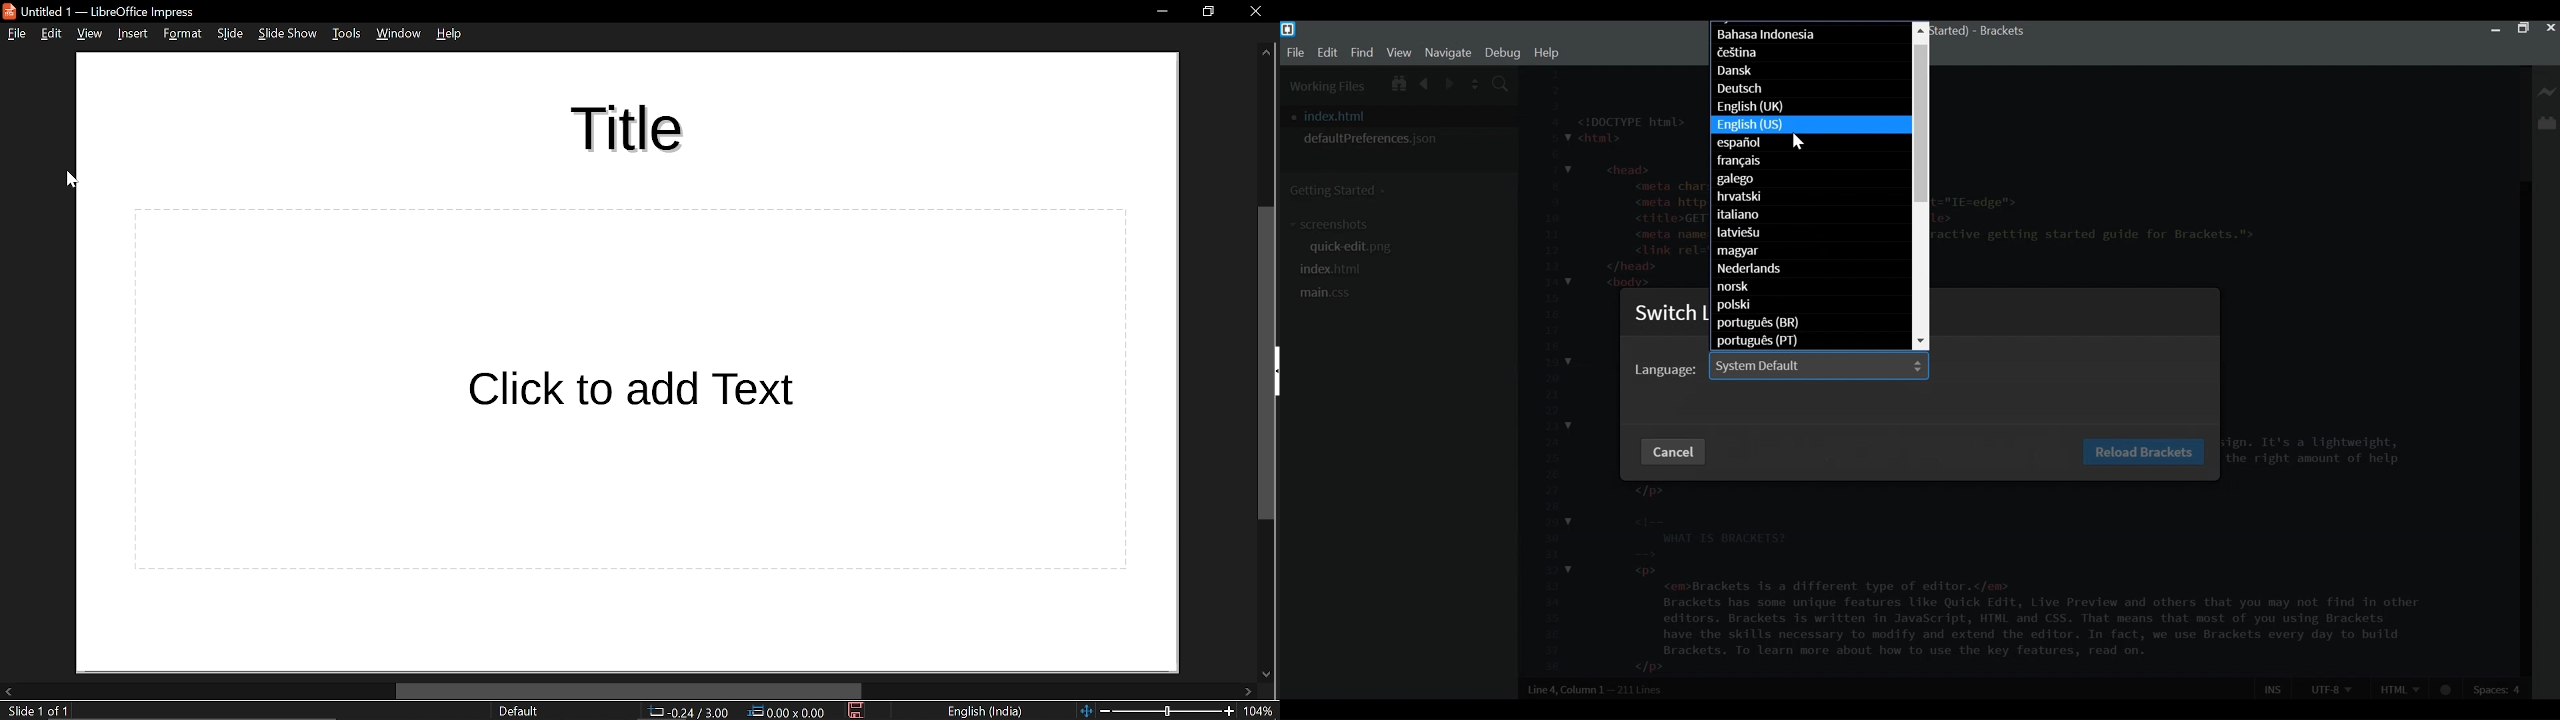 The width and height of the screenshot is (2576, 728). I want to click on Find in Files, so click(1501, 85).